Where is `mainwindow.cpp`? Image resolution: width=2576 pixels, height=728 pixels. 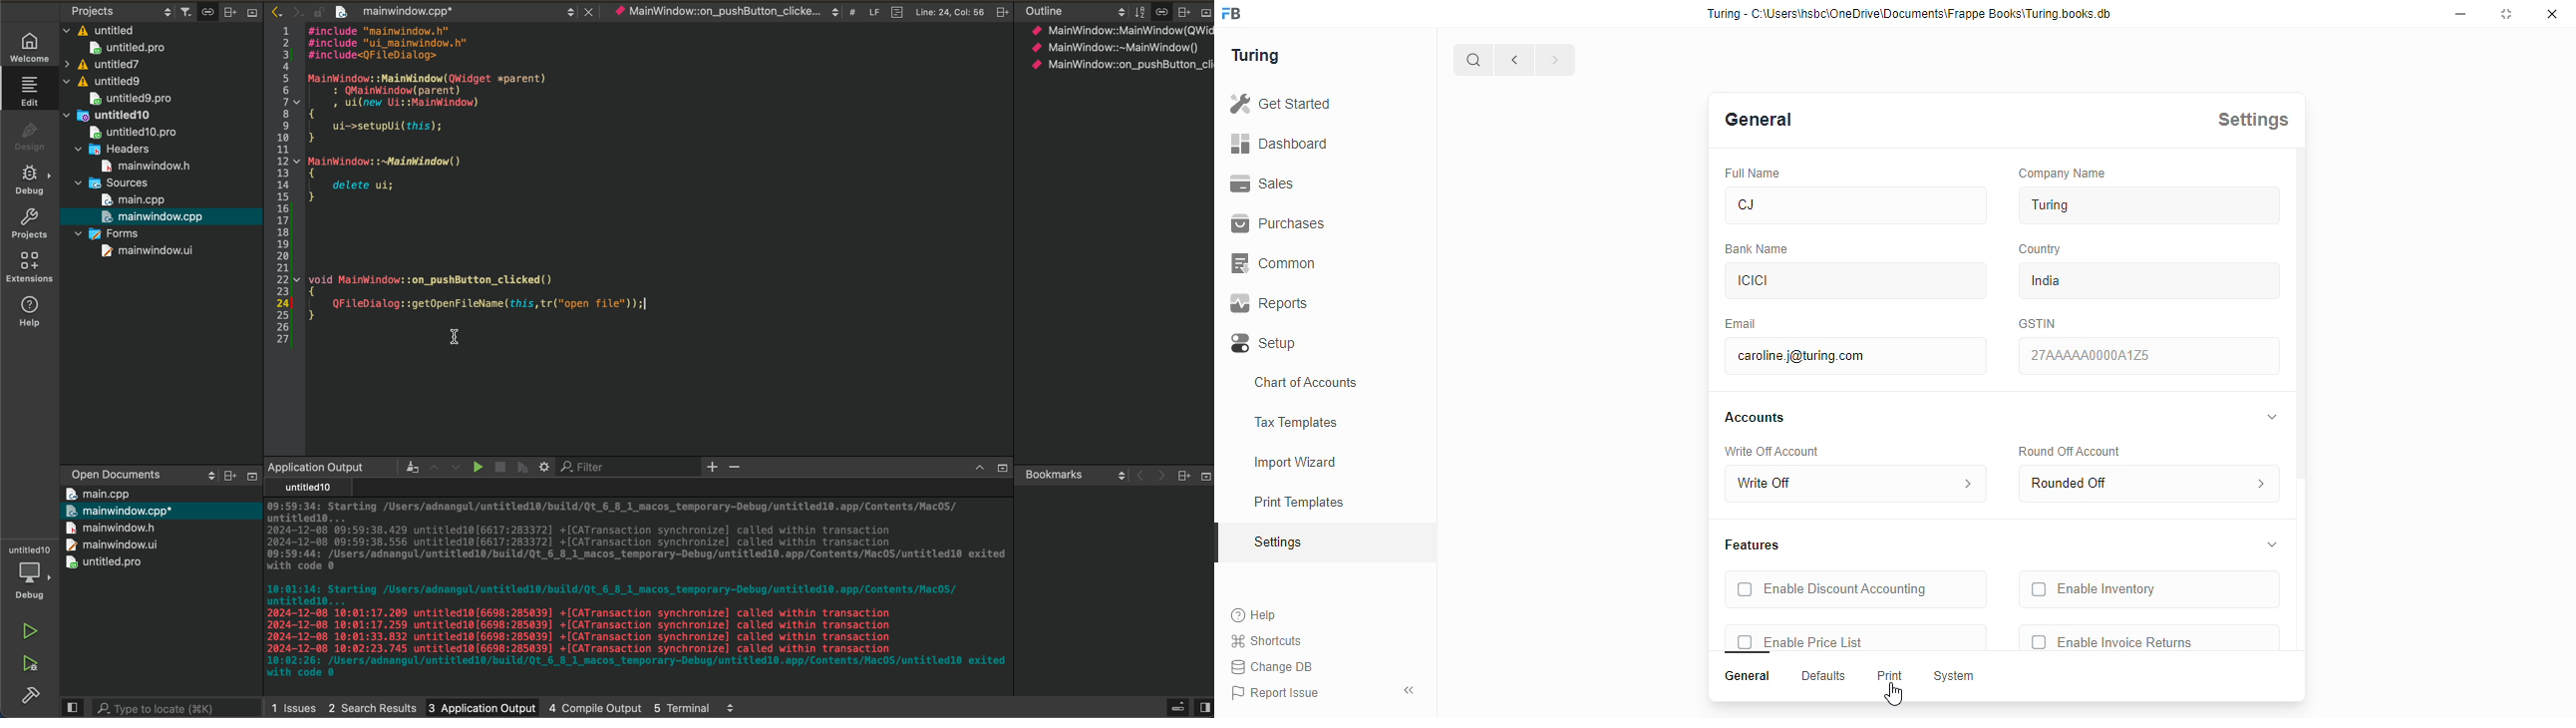
mainwindow.cpp is located at coordinates (394, 12).